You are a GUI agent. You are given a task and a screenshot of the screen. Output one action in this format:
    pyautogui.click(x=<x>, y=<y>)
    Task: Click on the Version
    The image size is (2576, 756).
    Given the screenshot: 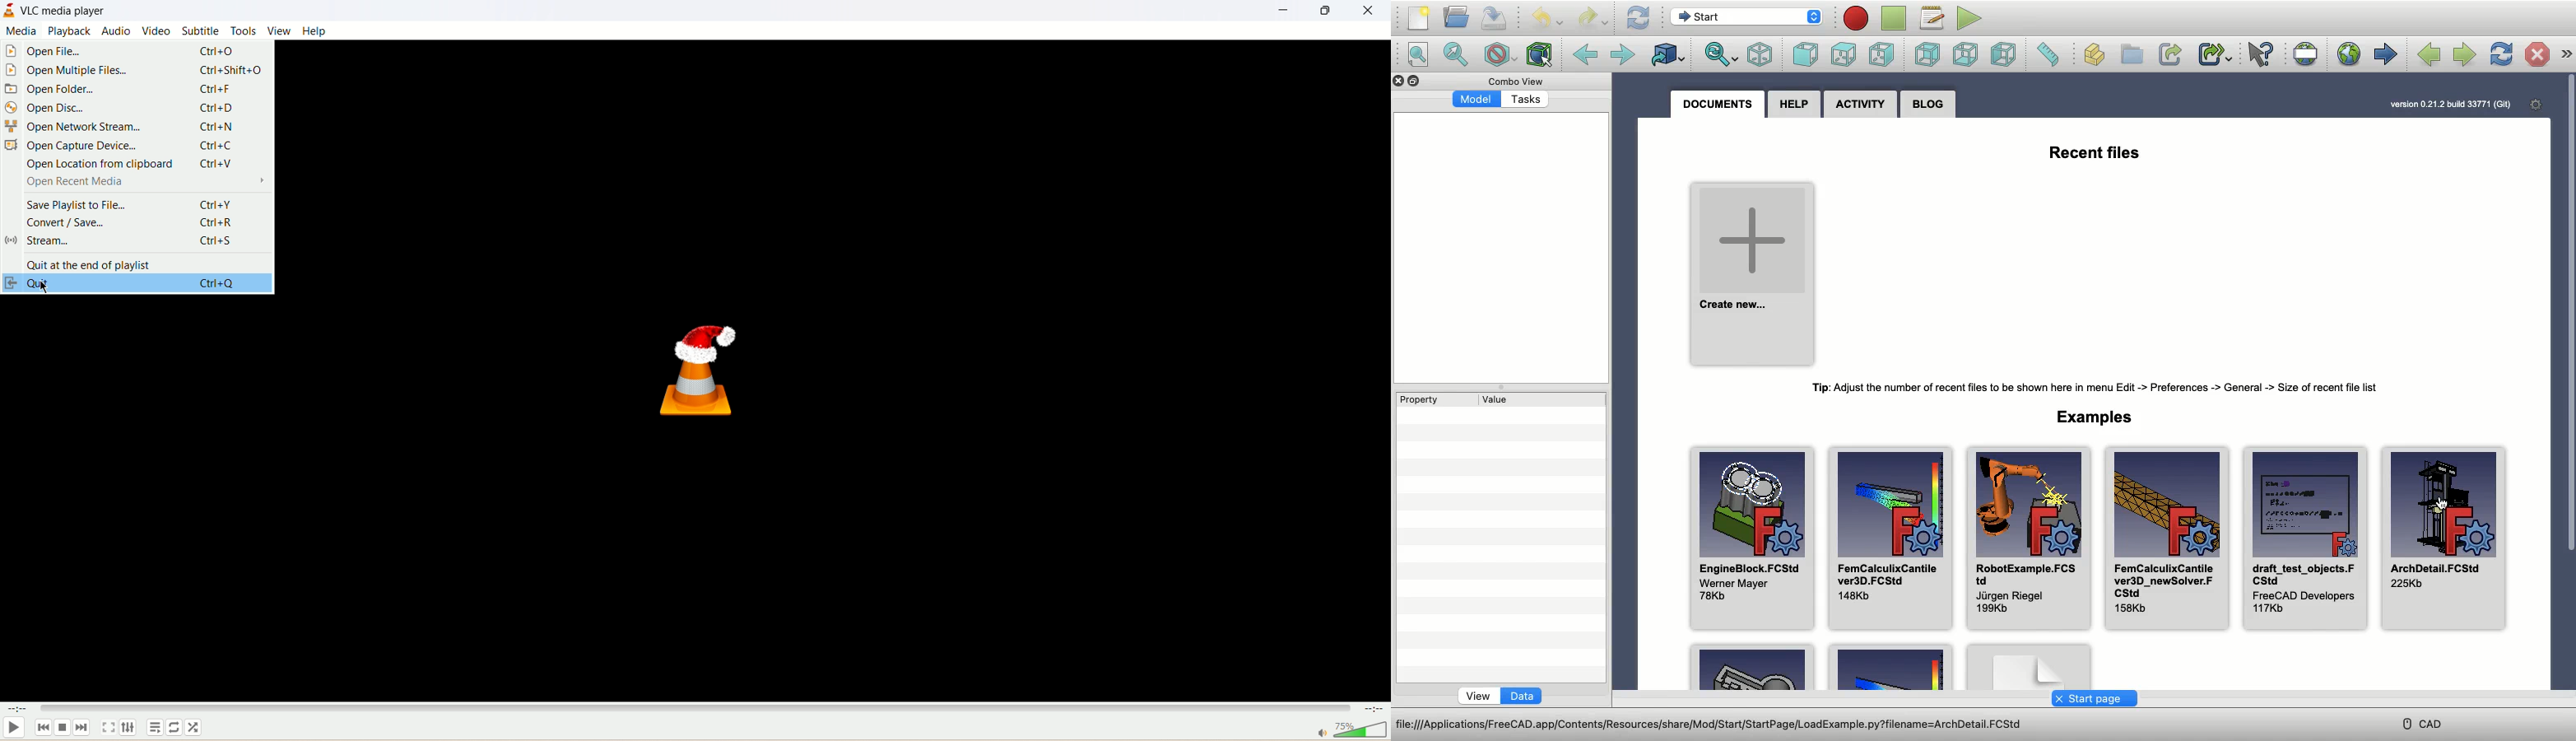 What is the action you would take?
    pyautogui.click(x=2450, y=105)
    